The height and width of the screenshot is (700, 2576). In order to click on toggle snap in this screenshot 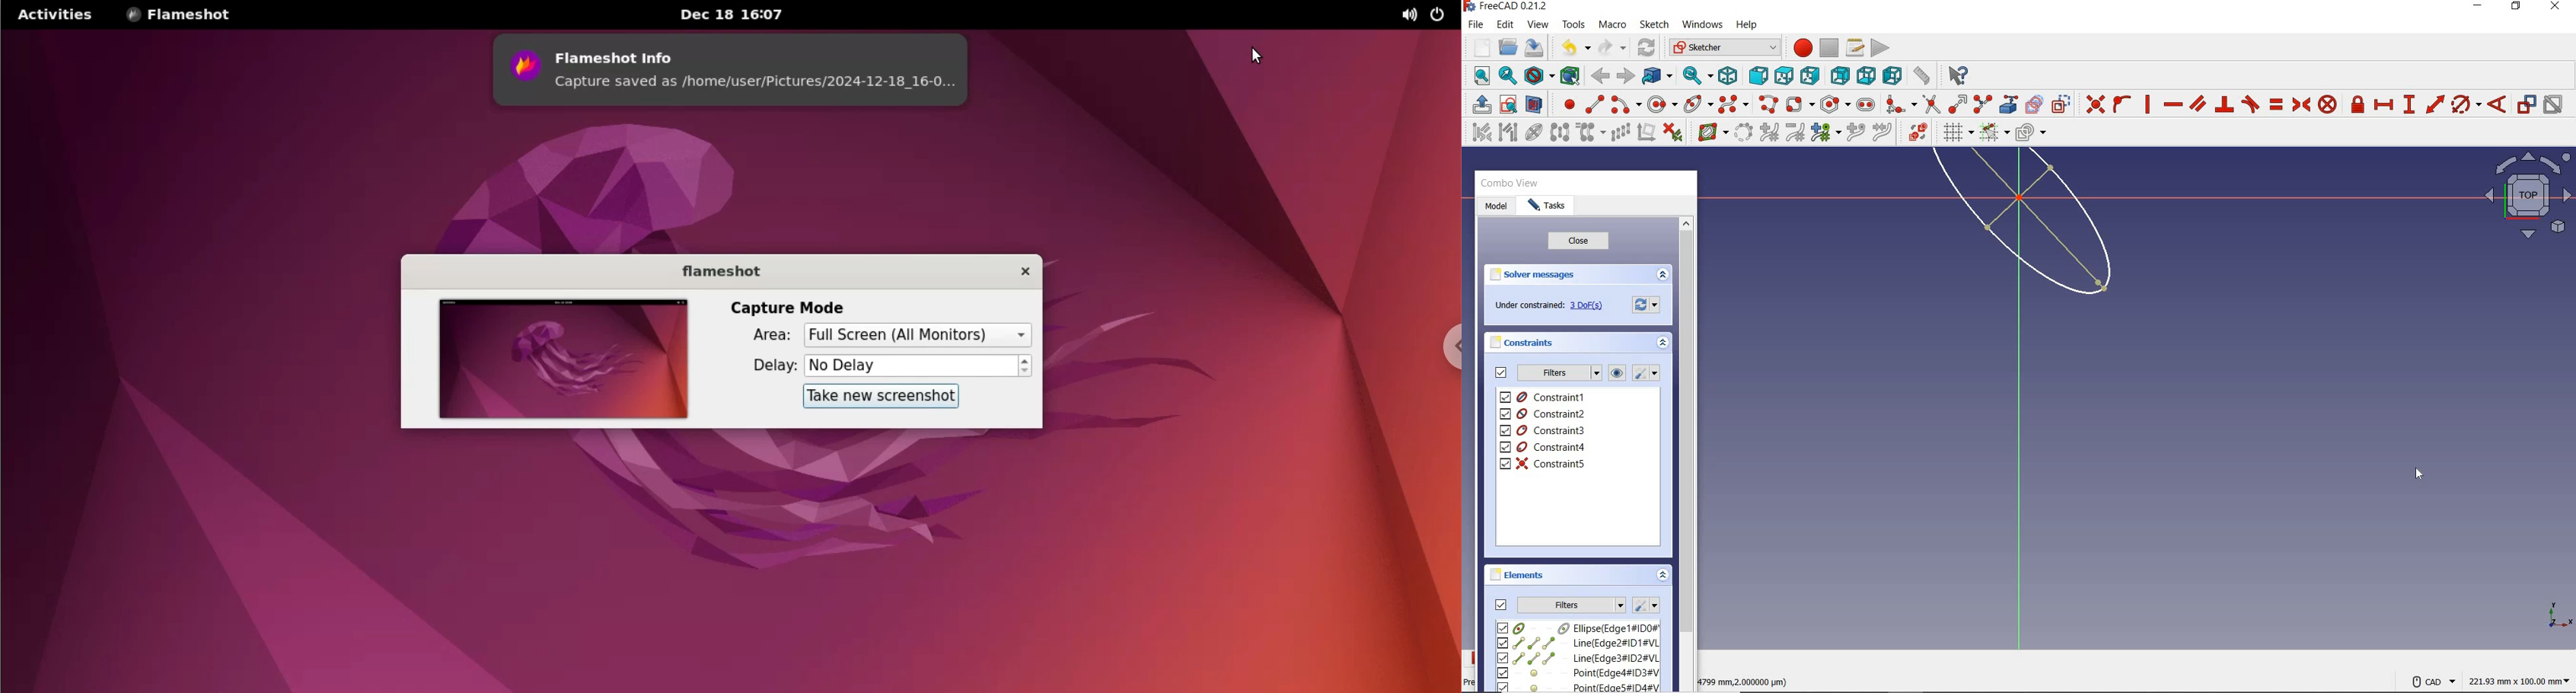, I will do `click(1994, 131)`.